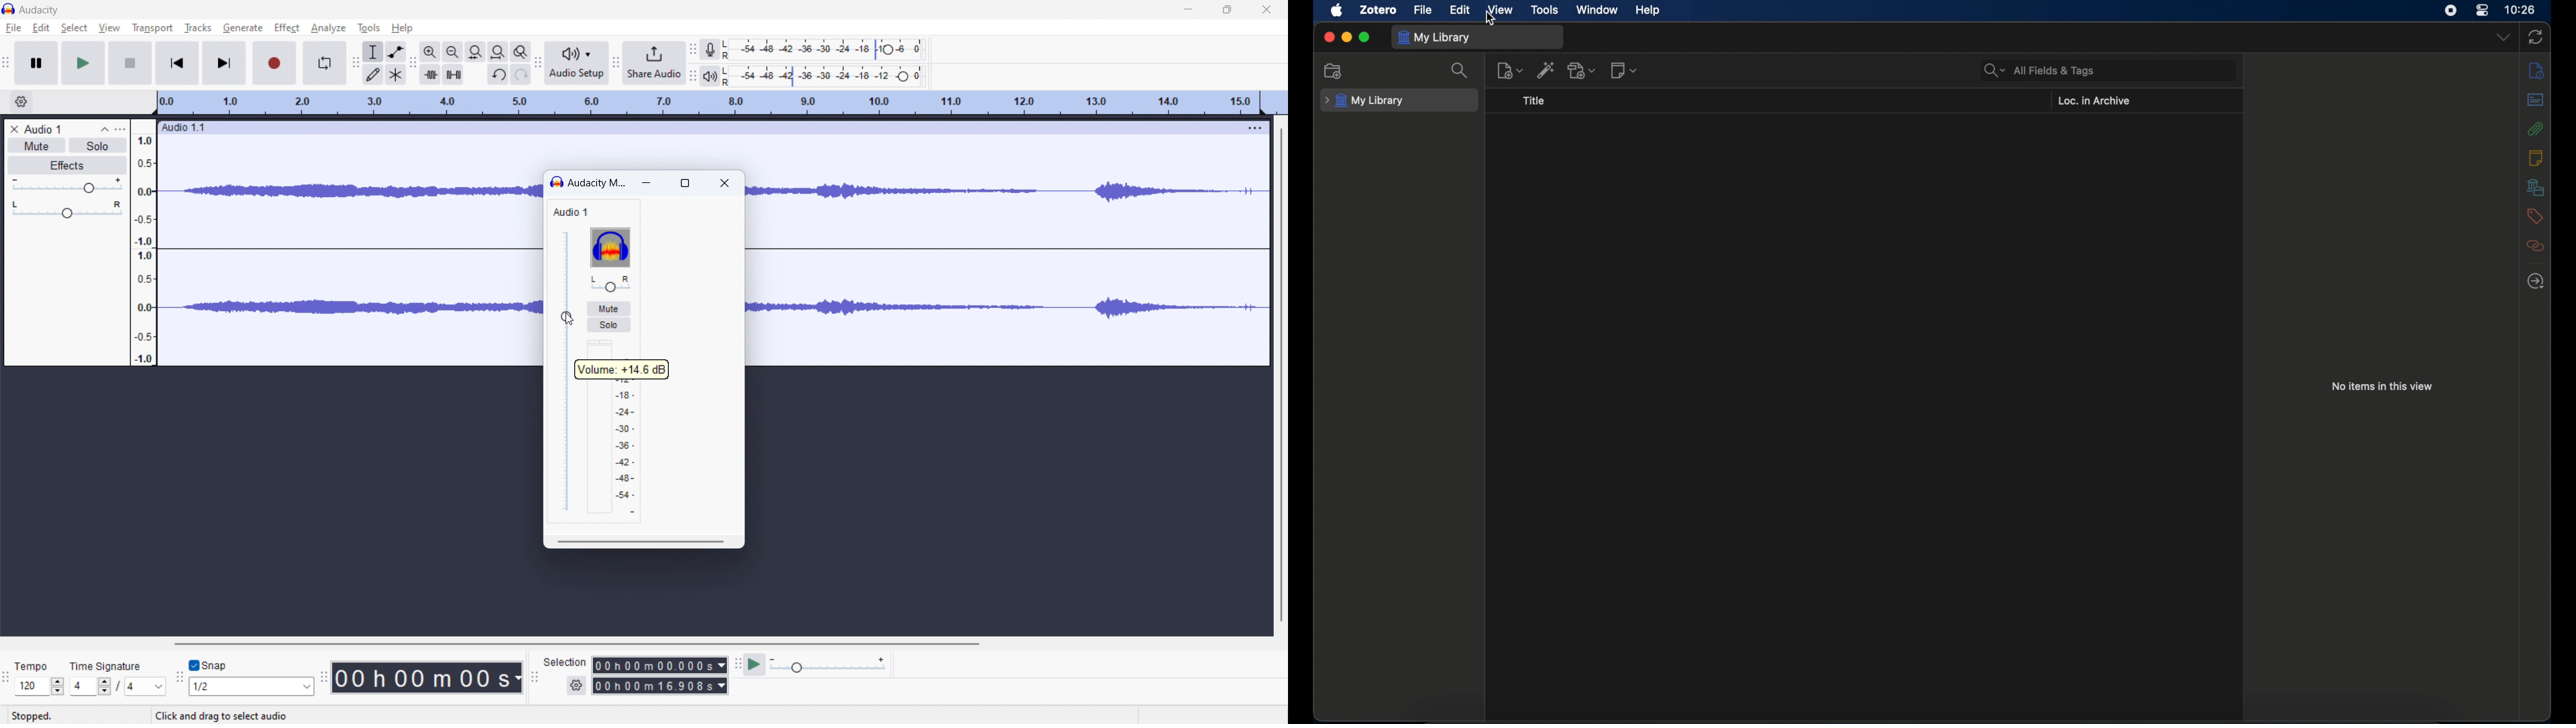 Image resolution: width=2576 pixels, height=728 pixels. I want to click on horizontal scrollbar, so click(580, 644).